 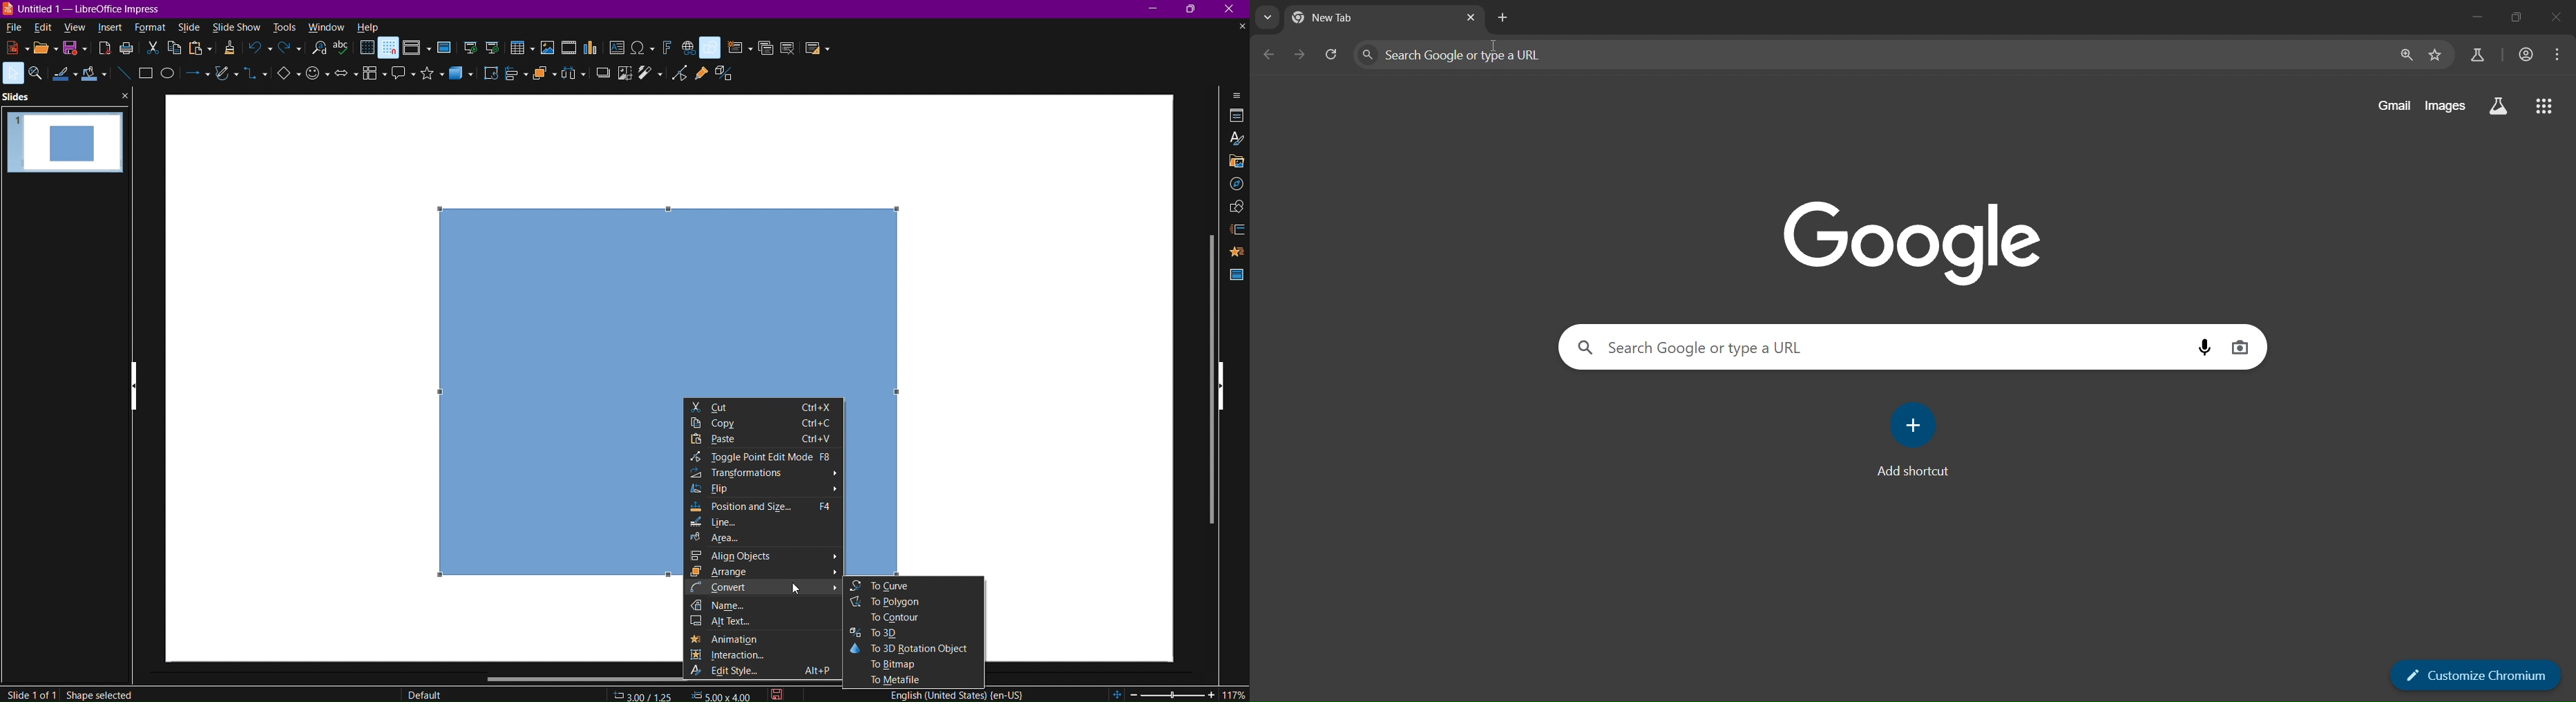 What do you see at coordinates (522, 49) in the screenshot?
I see `Insert Table` at bounding box center [522, 49].